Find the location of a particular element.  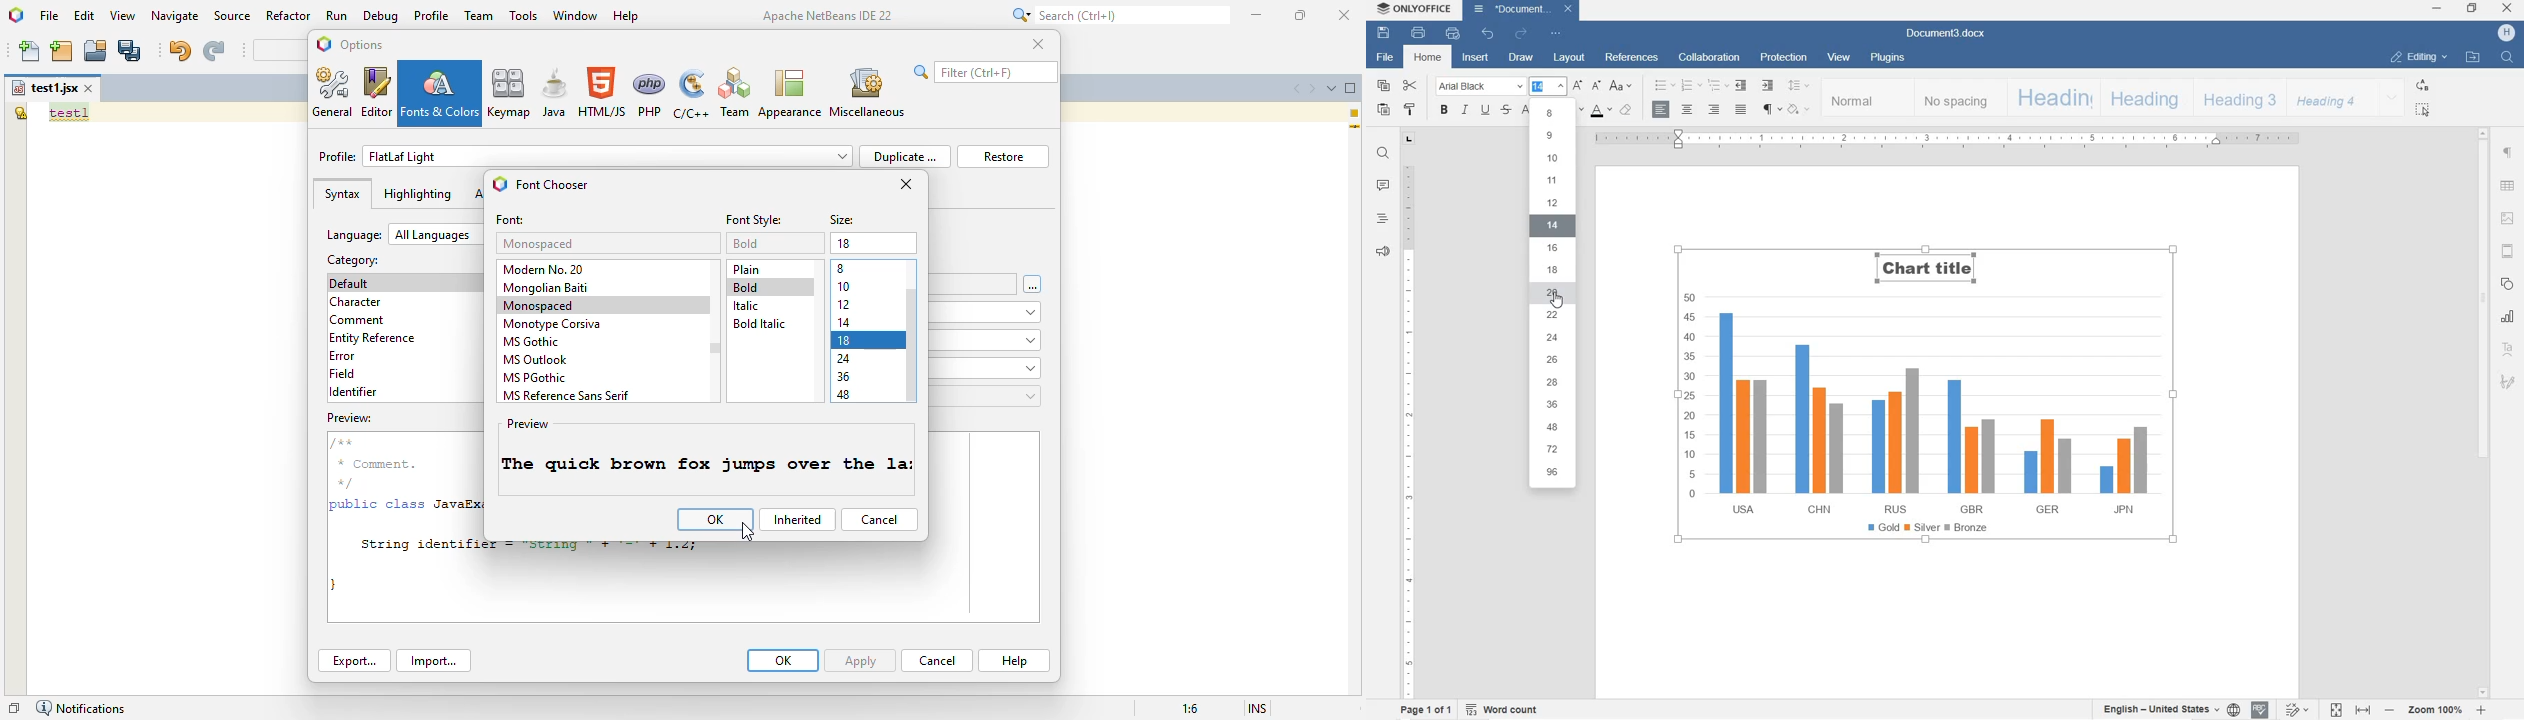

fonts & colors is located at coordinates (441, 93).